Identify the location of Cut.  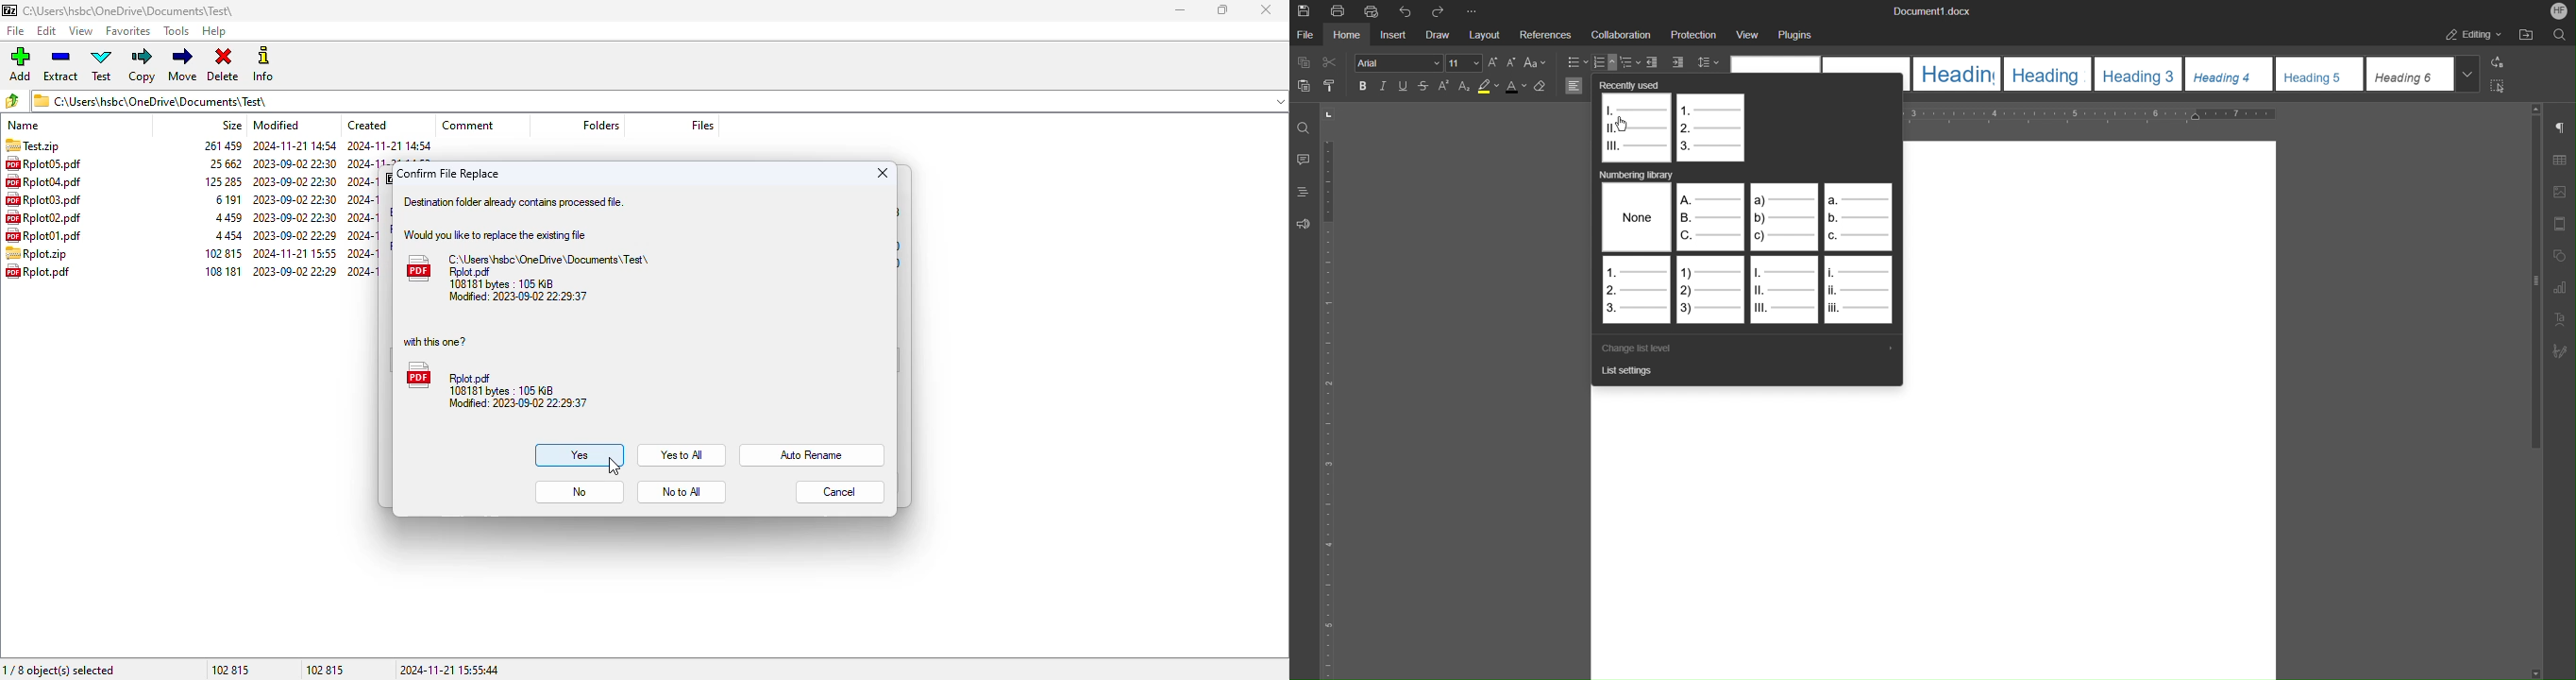
(1330, 62).